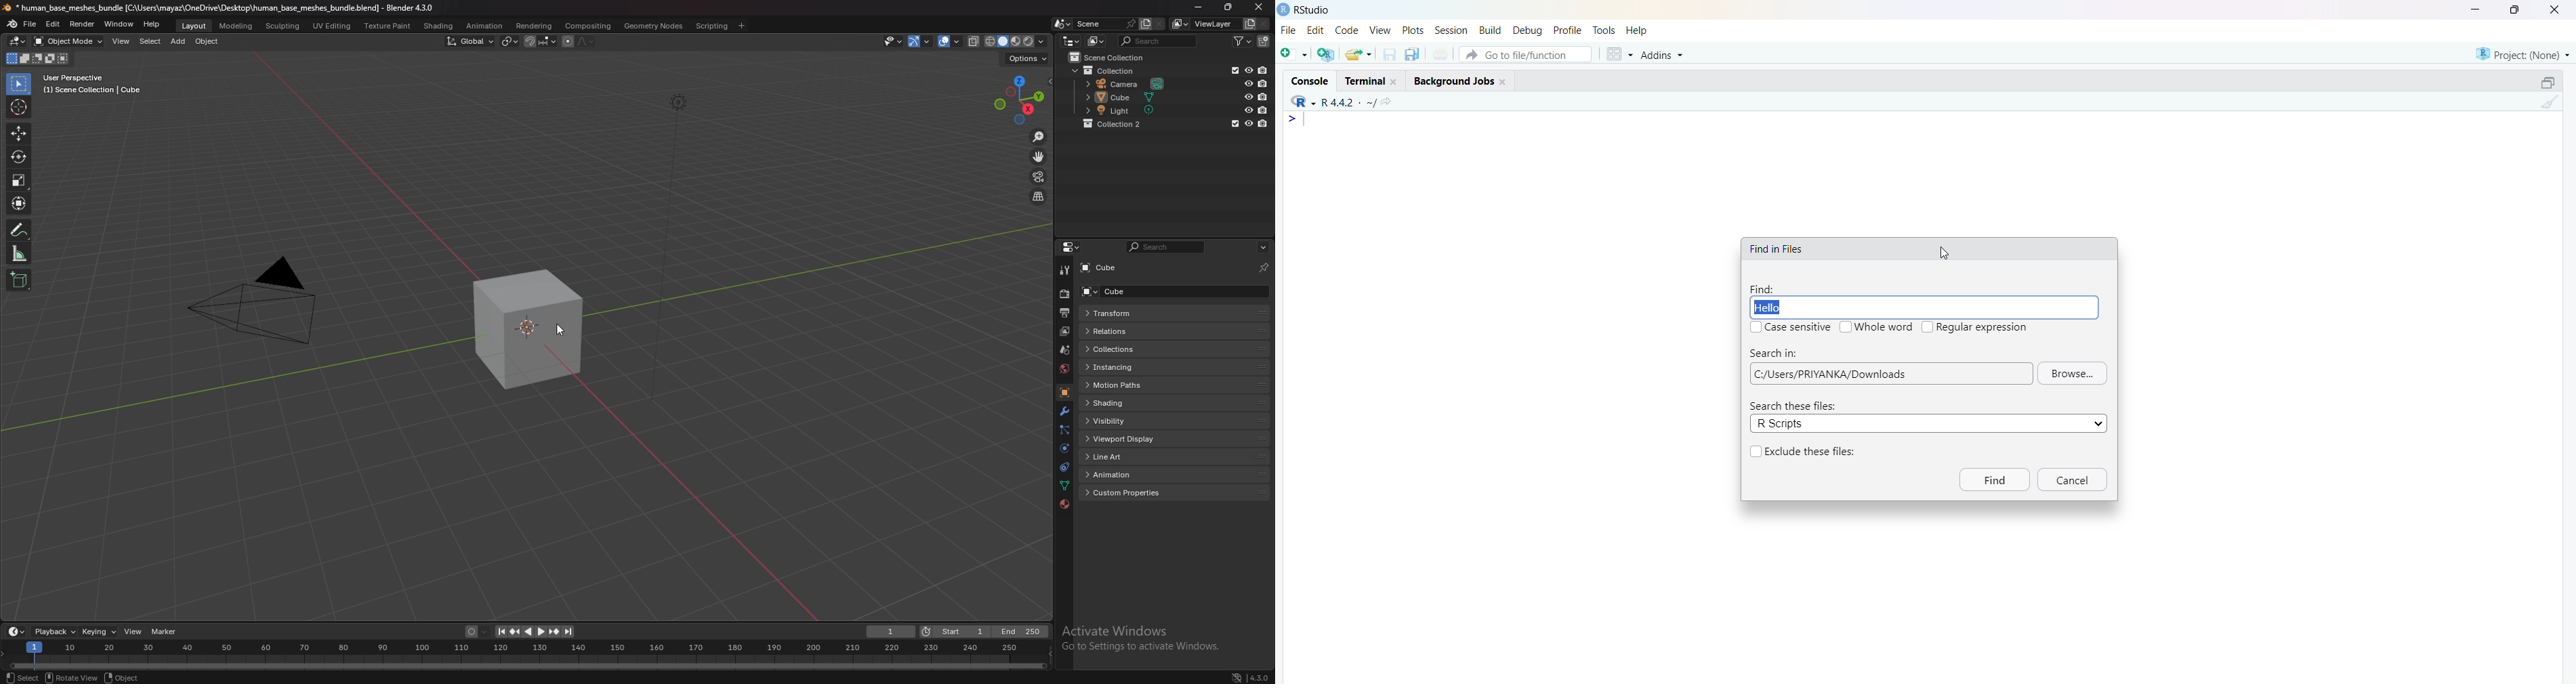  Describe the element at coordinates (555, 632) in the screenshot. I see `jump to keyframe` at that location.